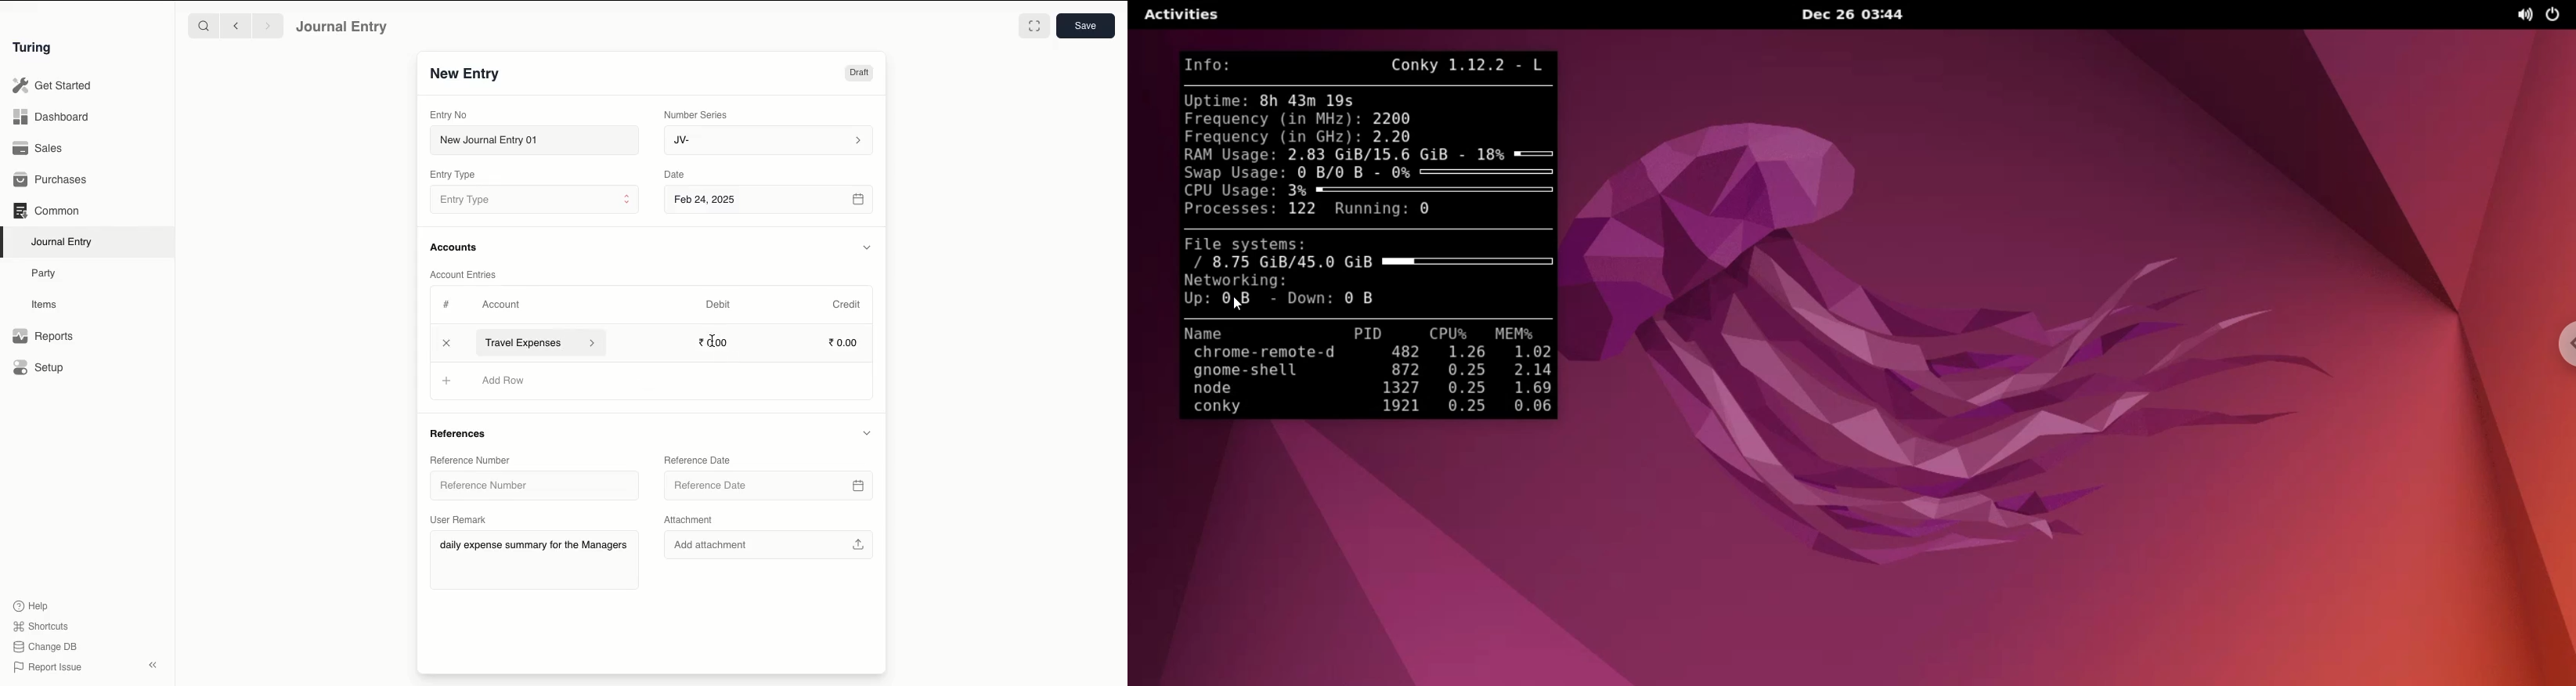 The width and height of the screenshot is (2576, 700). I want to click on Common, so click(48, 211).